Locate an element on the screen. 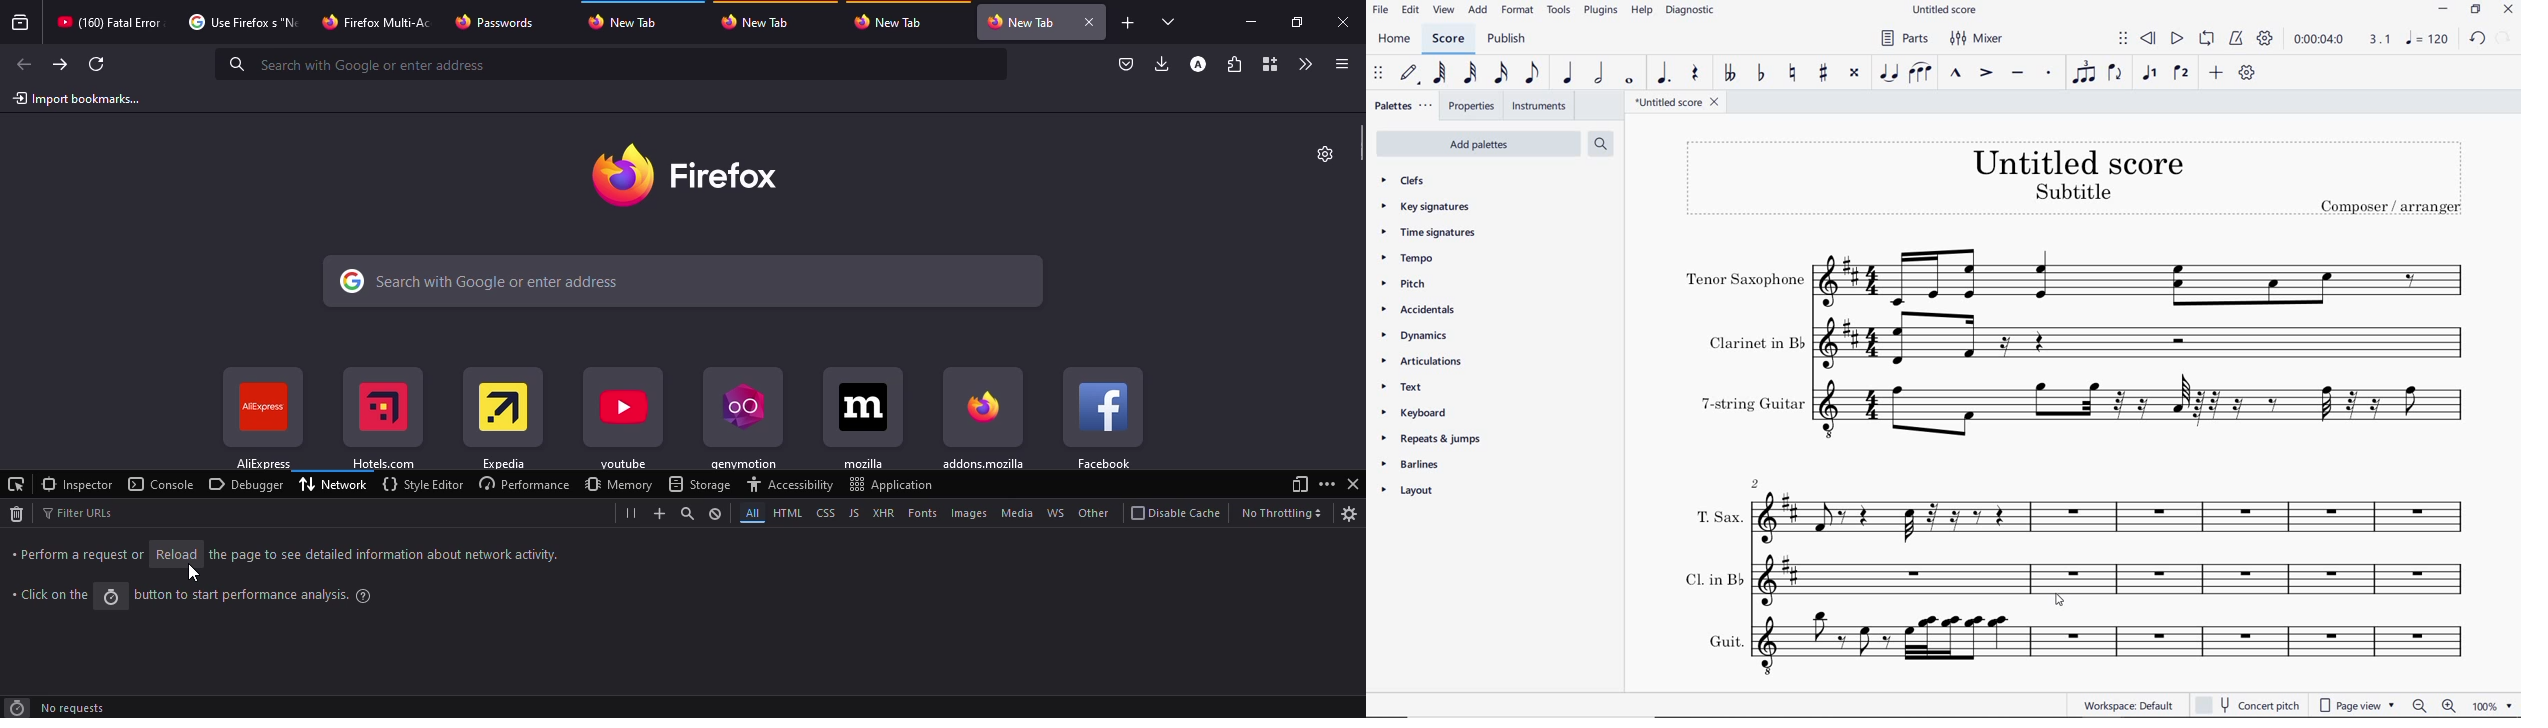  firefox is located at coordinates (684, 172).